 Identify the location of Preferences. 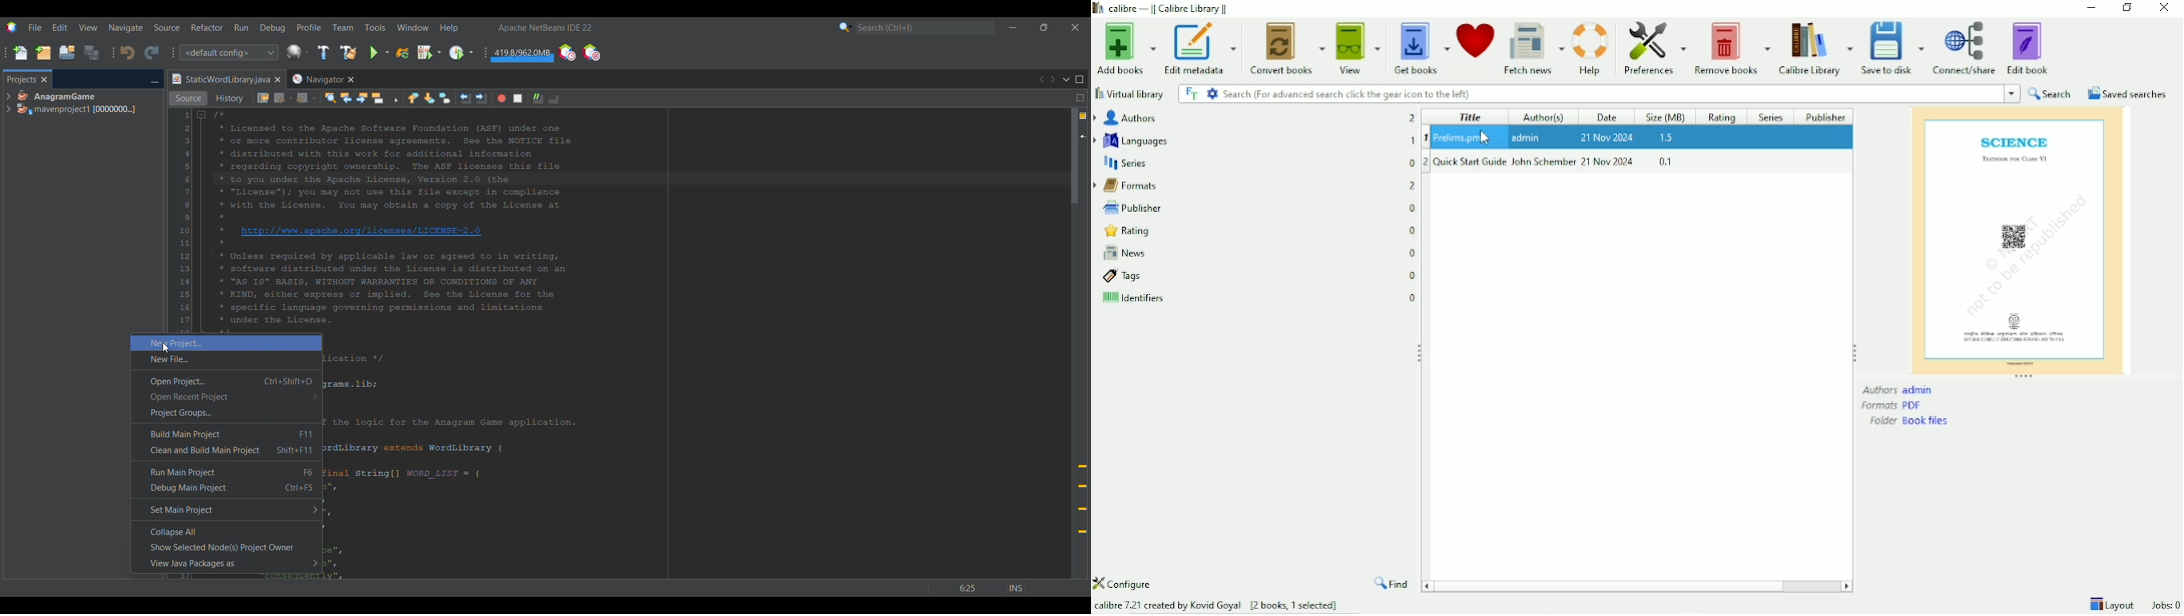
(1652, 49).